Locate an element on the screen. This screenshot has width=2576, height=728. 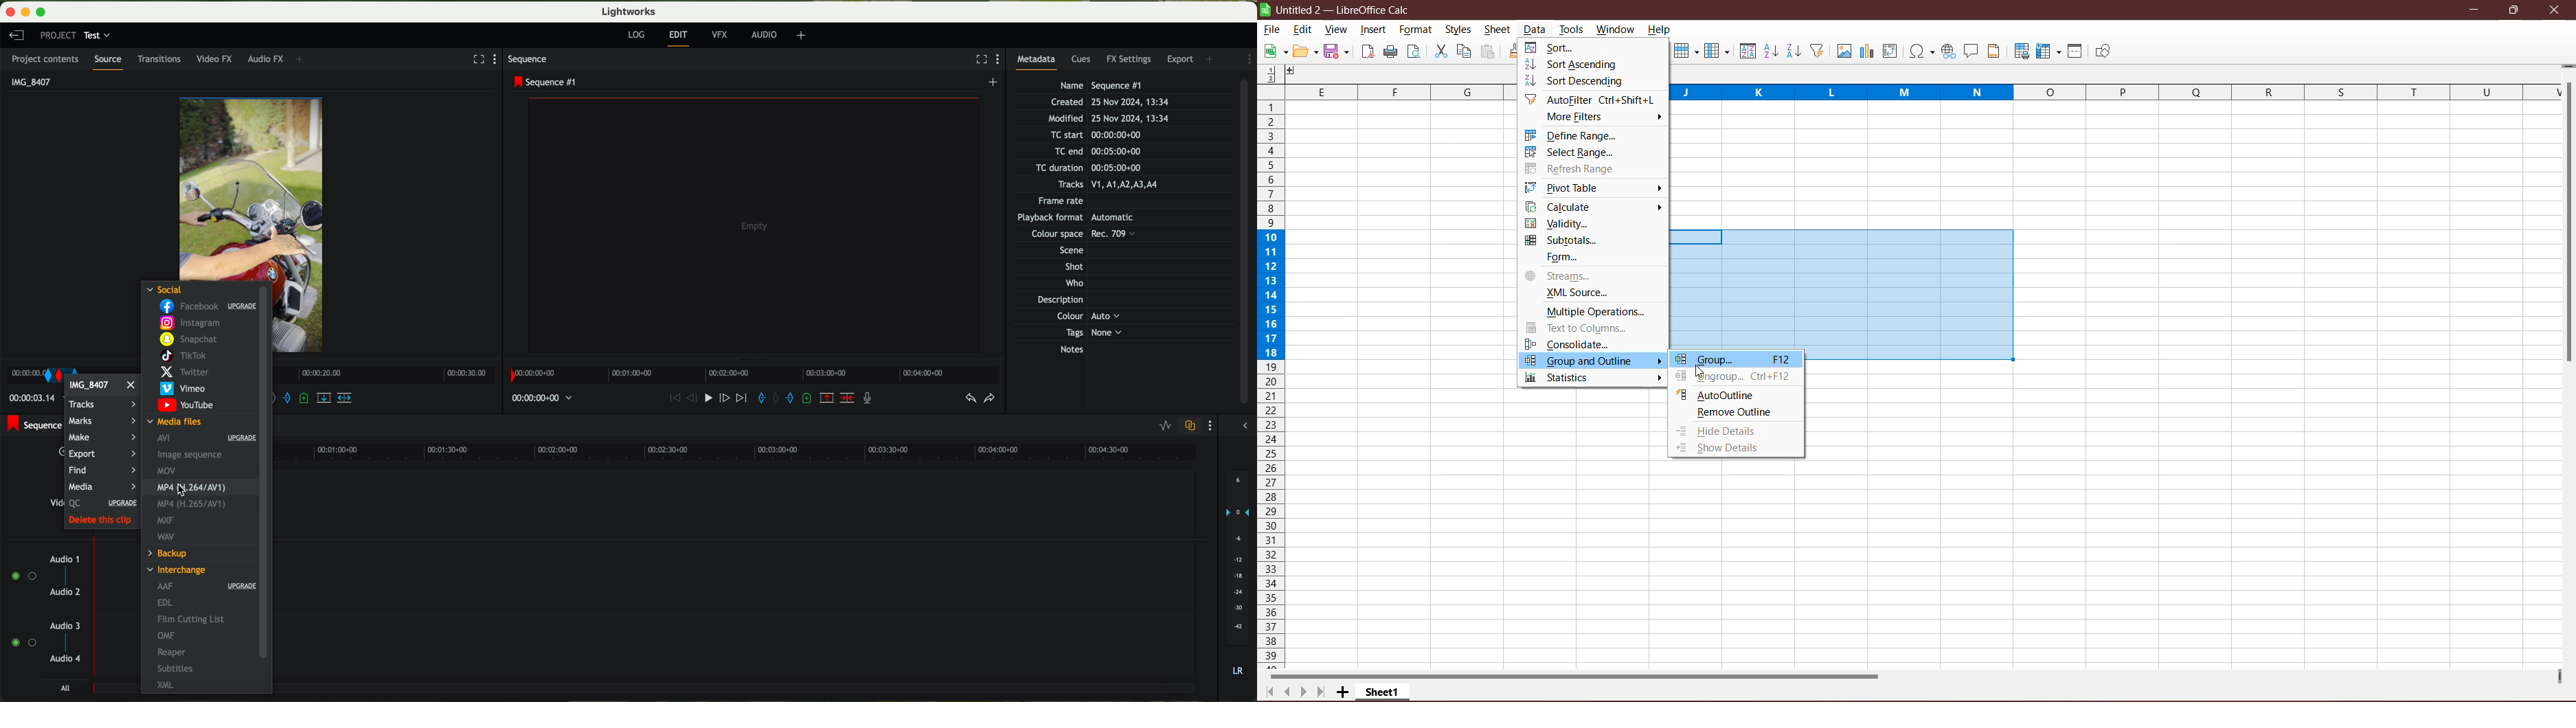
Help is located at coordinates (1660, 31).